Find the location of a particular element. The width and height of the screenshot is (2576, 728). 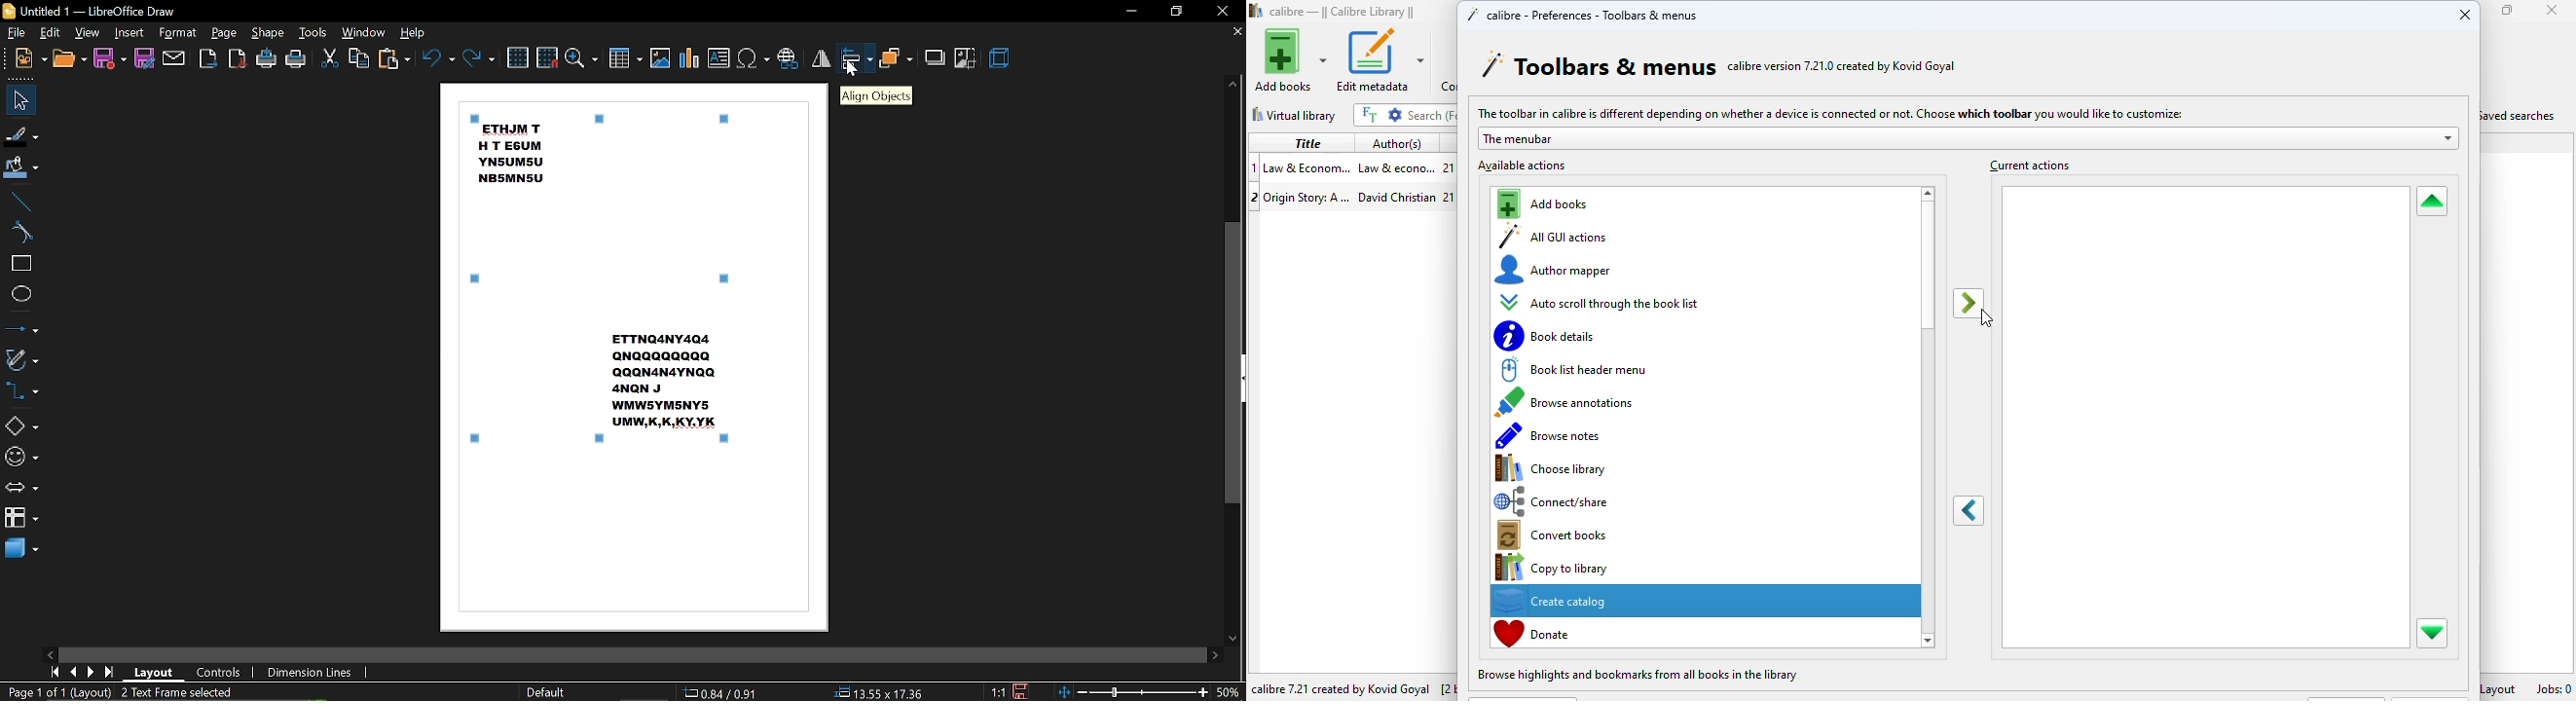

line is located at coordinates (20, 200).